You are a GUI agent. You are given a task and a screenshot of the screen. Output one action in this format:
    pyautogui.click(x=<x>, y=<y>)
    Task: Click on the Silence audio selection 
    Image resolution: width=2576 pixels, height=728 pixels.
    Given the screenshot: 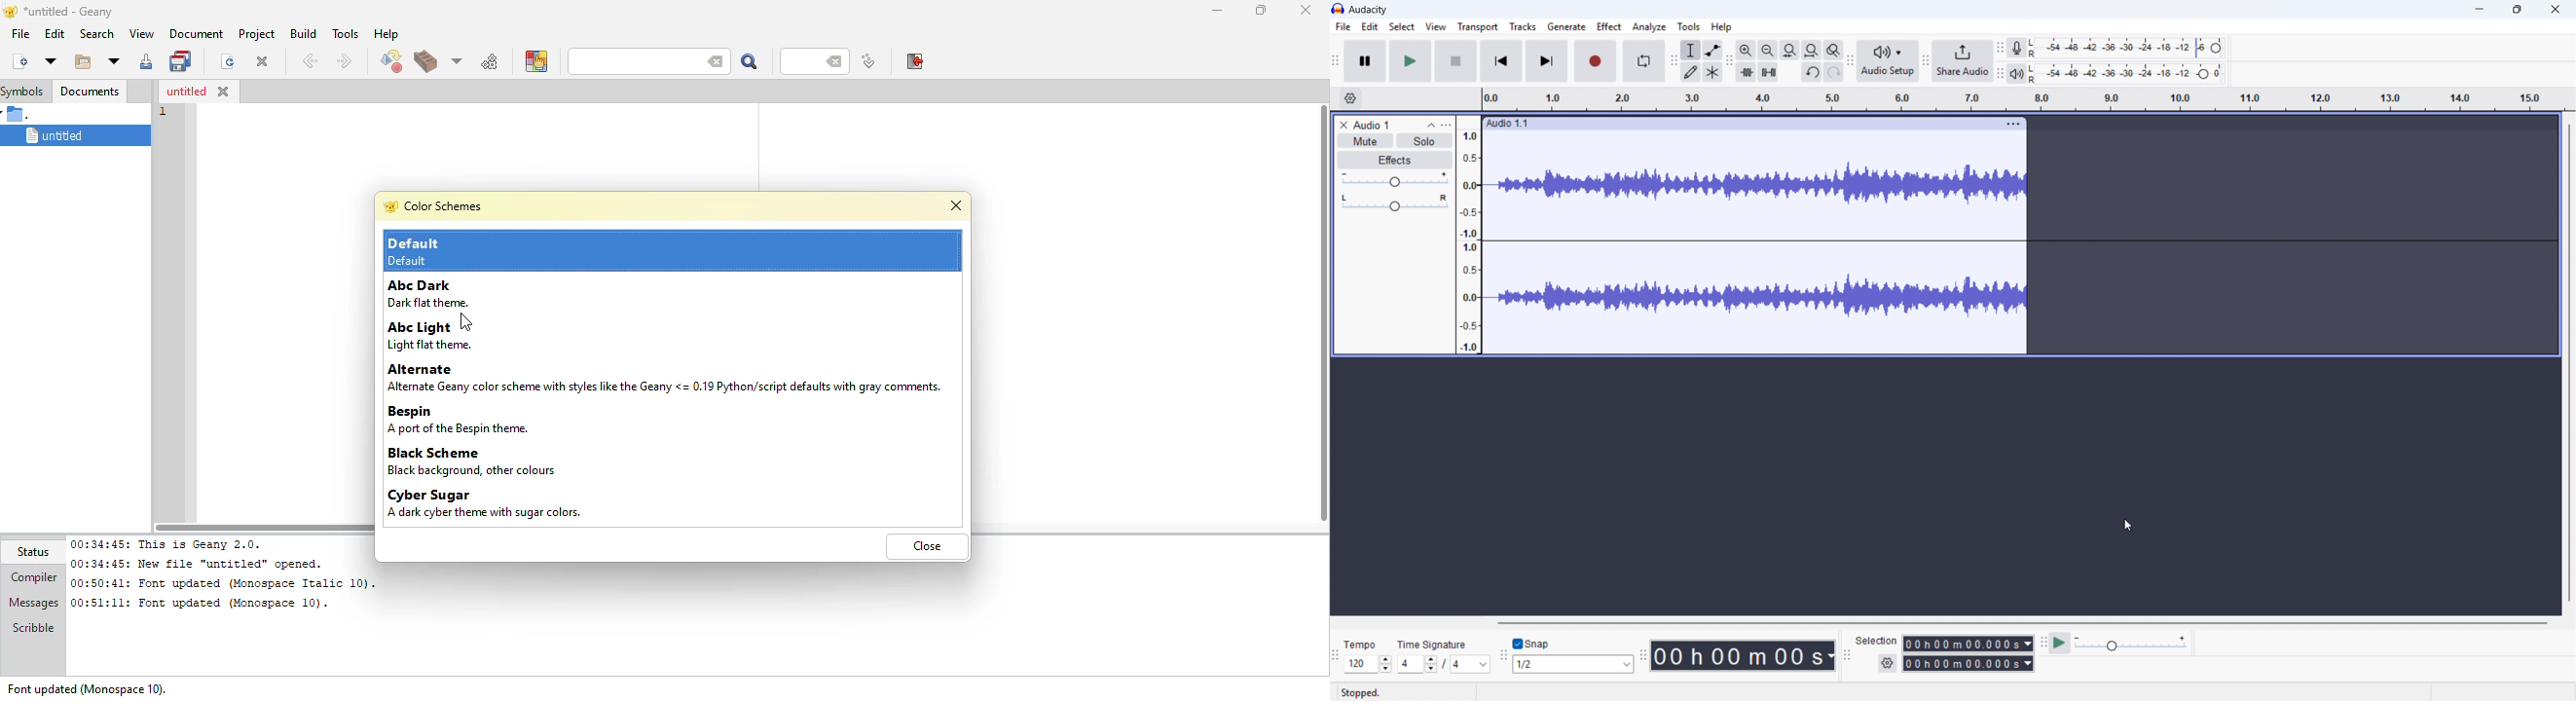 What is the action you would take?
    pyautogui.click(x=1769, y=72)
    